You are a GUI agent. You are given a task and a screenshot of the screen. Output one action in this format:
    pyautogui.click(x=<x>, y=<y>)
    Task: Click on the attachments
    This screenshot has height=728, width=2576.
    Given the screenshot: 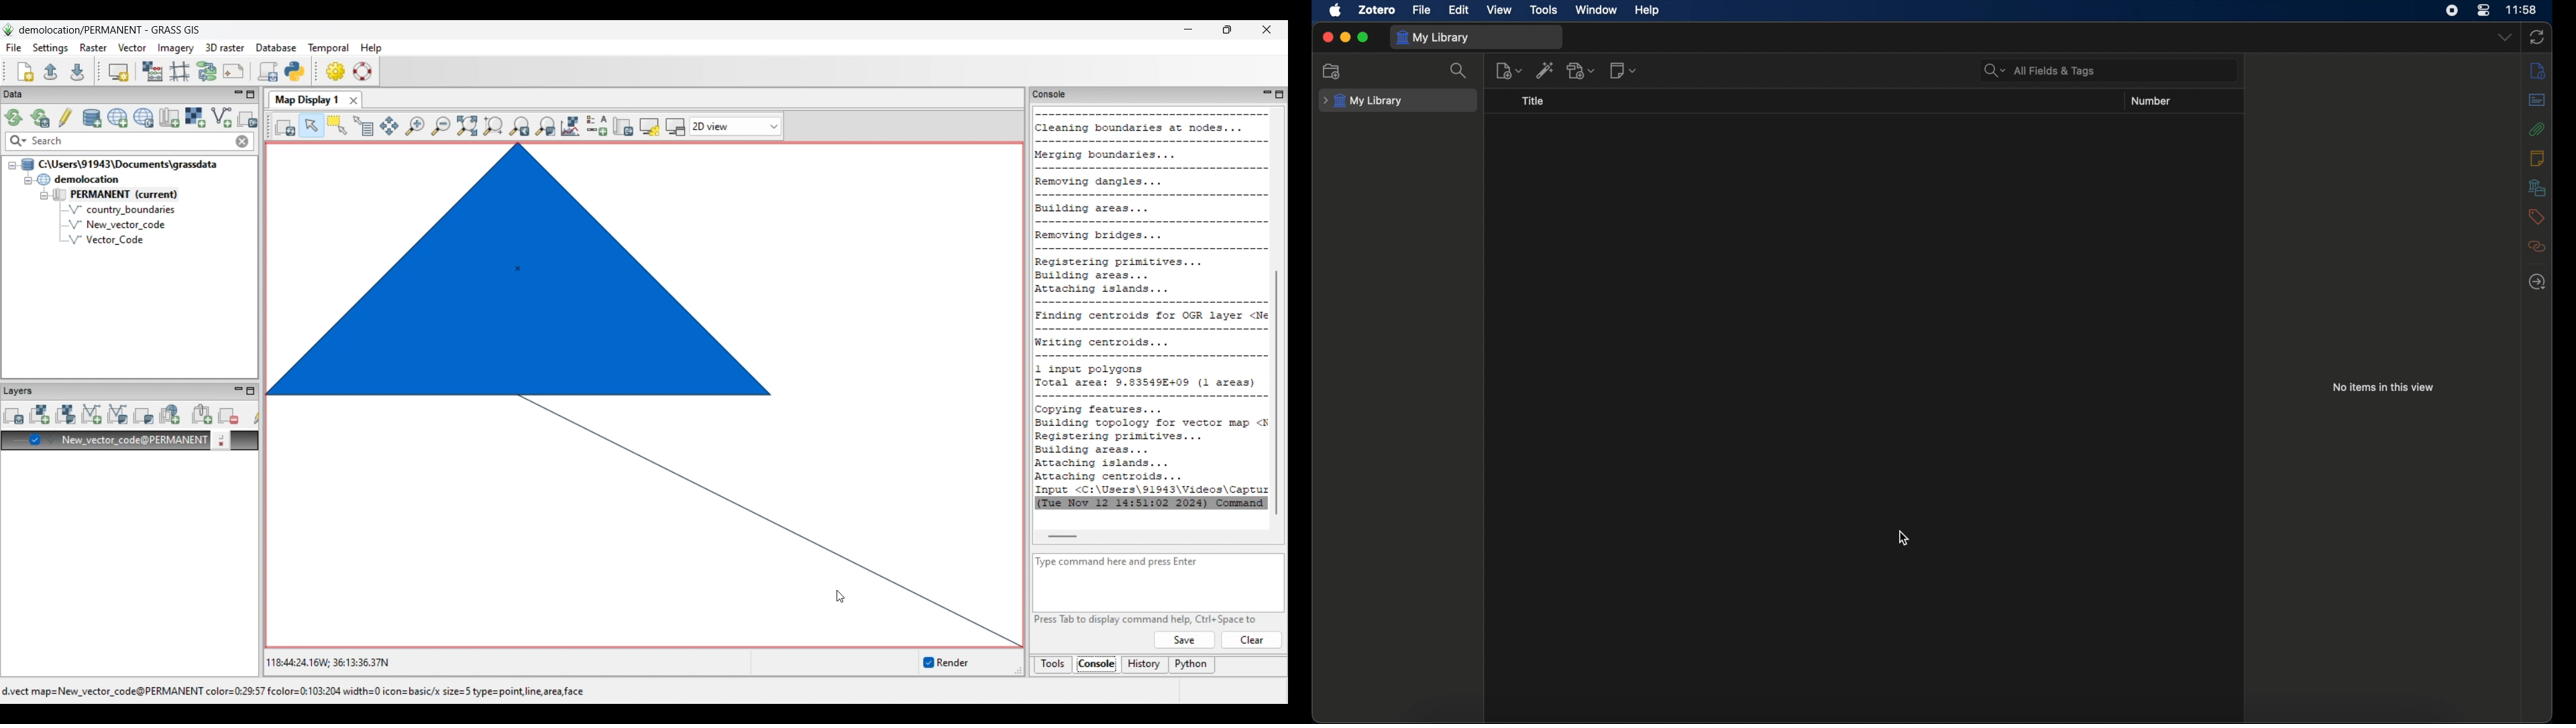 What is the action you would take?
    pyautogui.click(x=2536, y=129)
    